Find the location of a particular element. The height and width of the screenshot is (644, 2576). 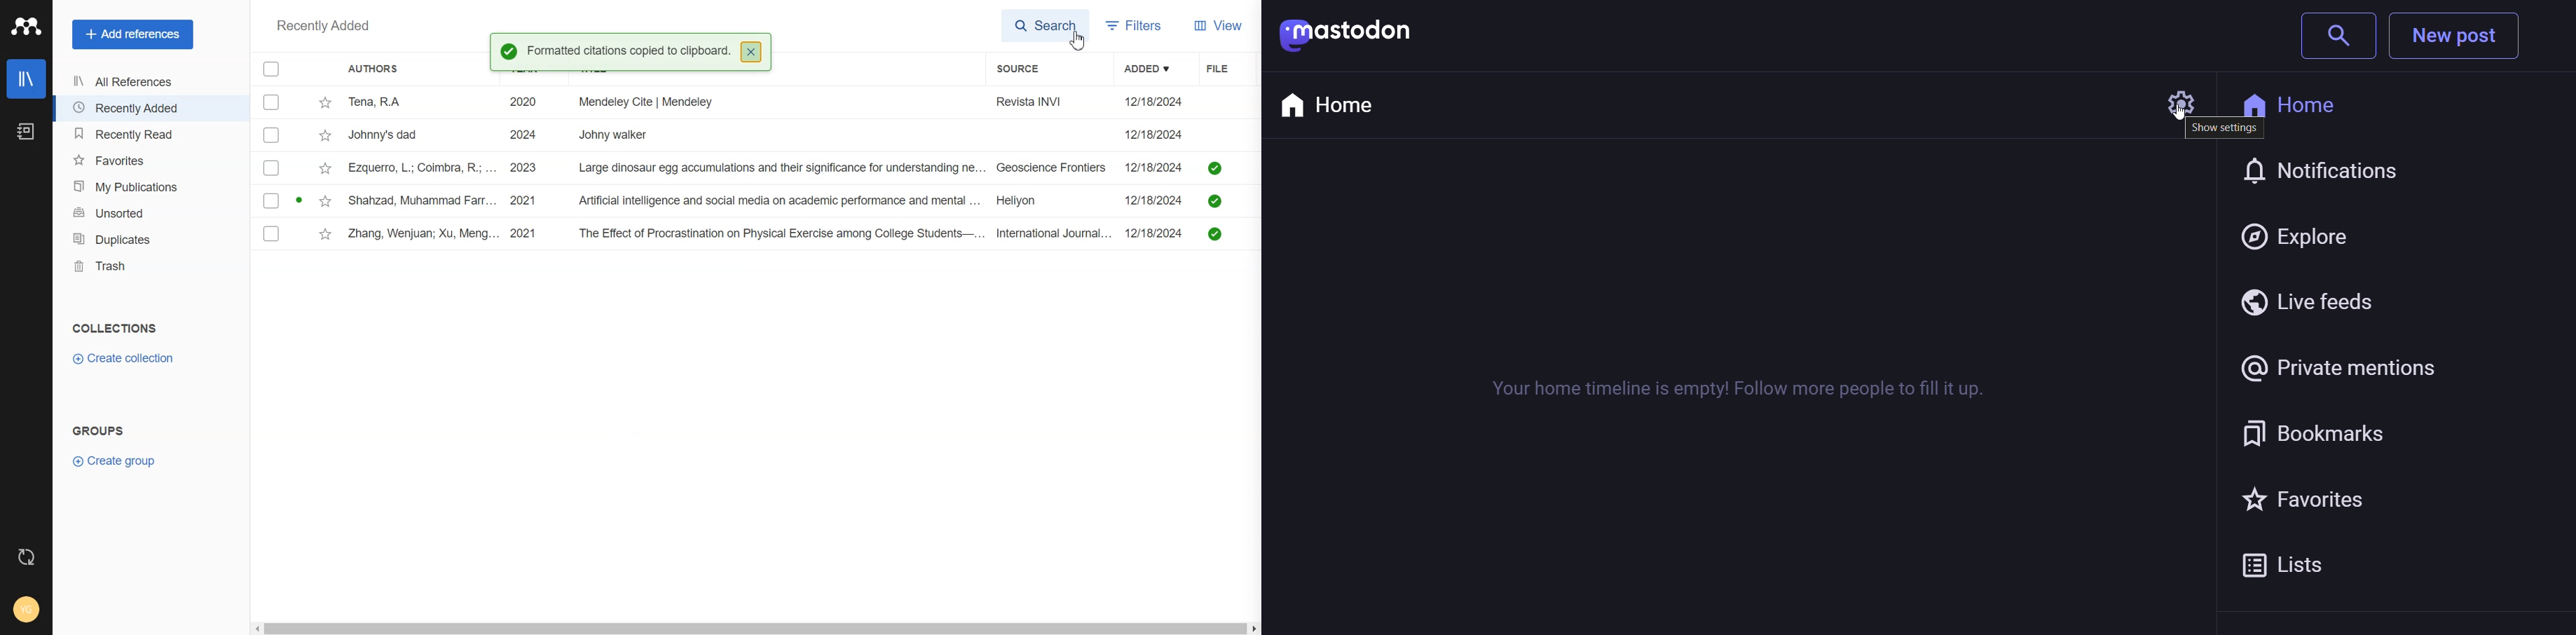

Cursor is located at coordinates (1080, 40).